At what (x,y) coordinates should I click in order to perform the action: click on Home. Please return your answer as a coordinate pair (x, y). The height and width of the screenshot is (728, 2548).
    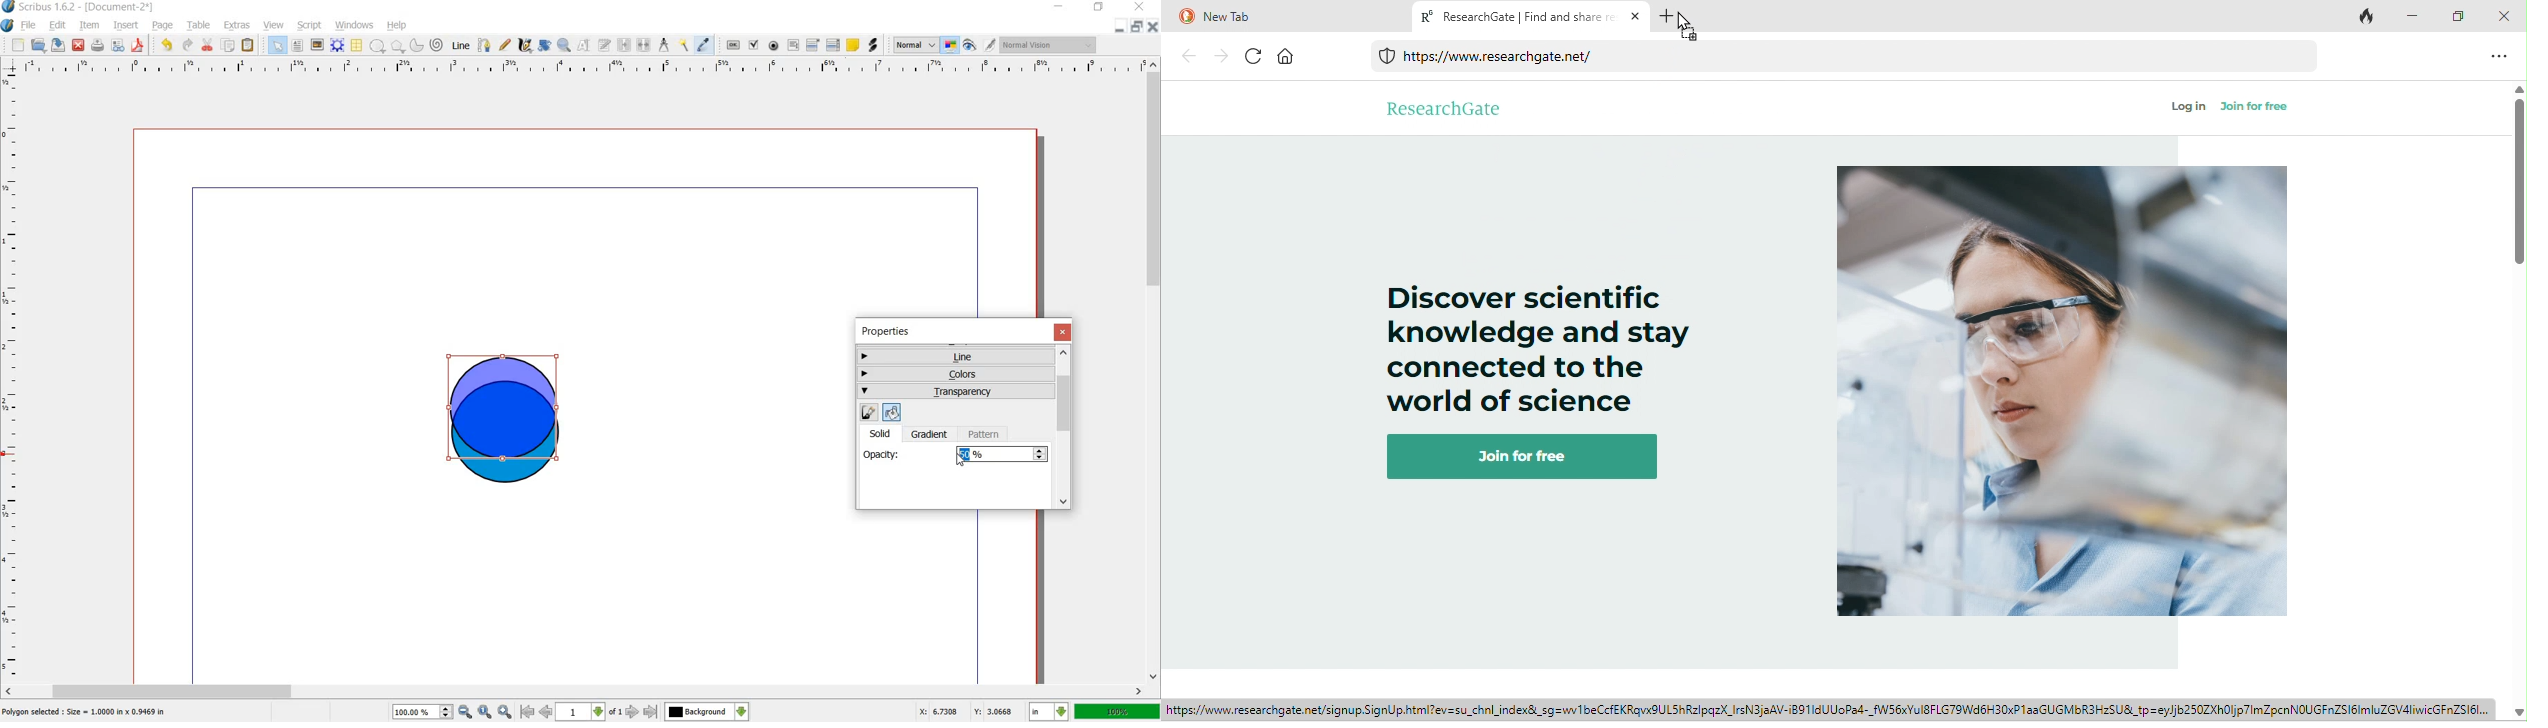
    Looking at the image, I should click on (1287, 57).